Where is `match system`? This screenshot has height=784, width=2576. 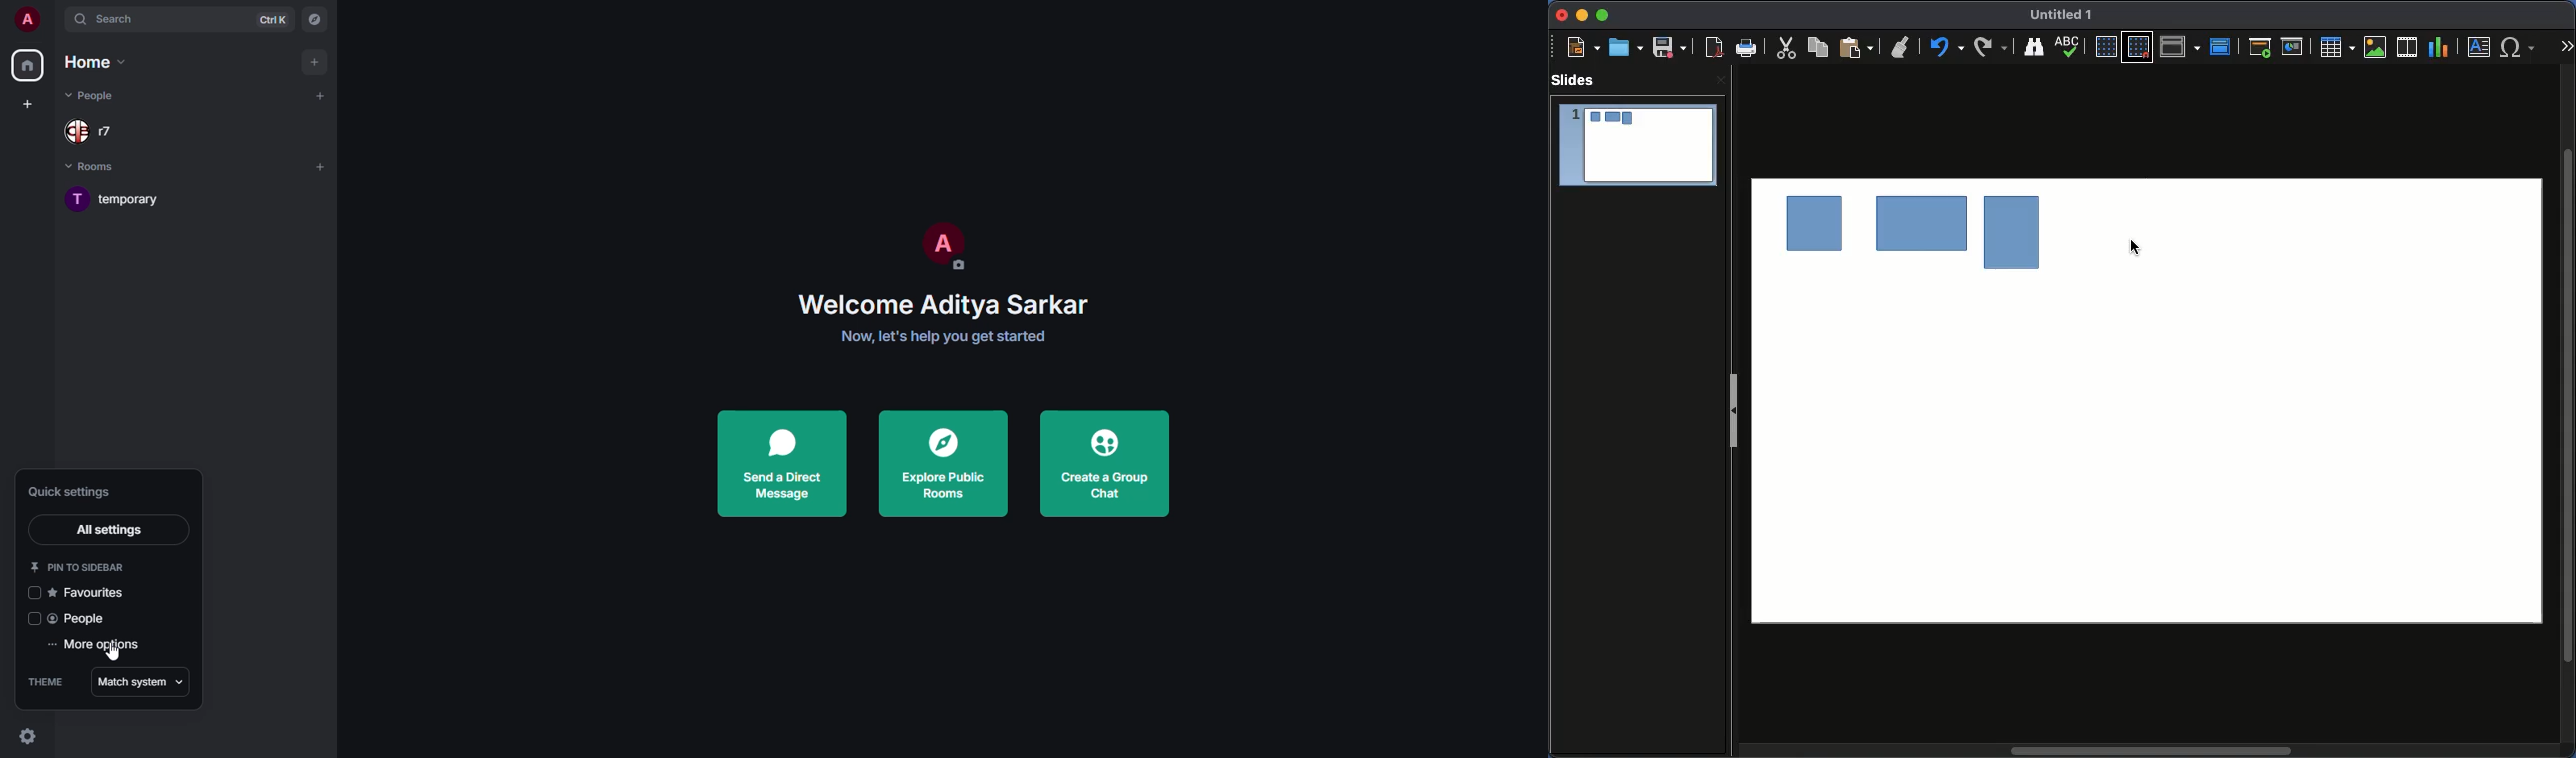 match system is located at coordinates (144, 681).